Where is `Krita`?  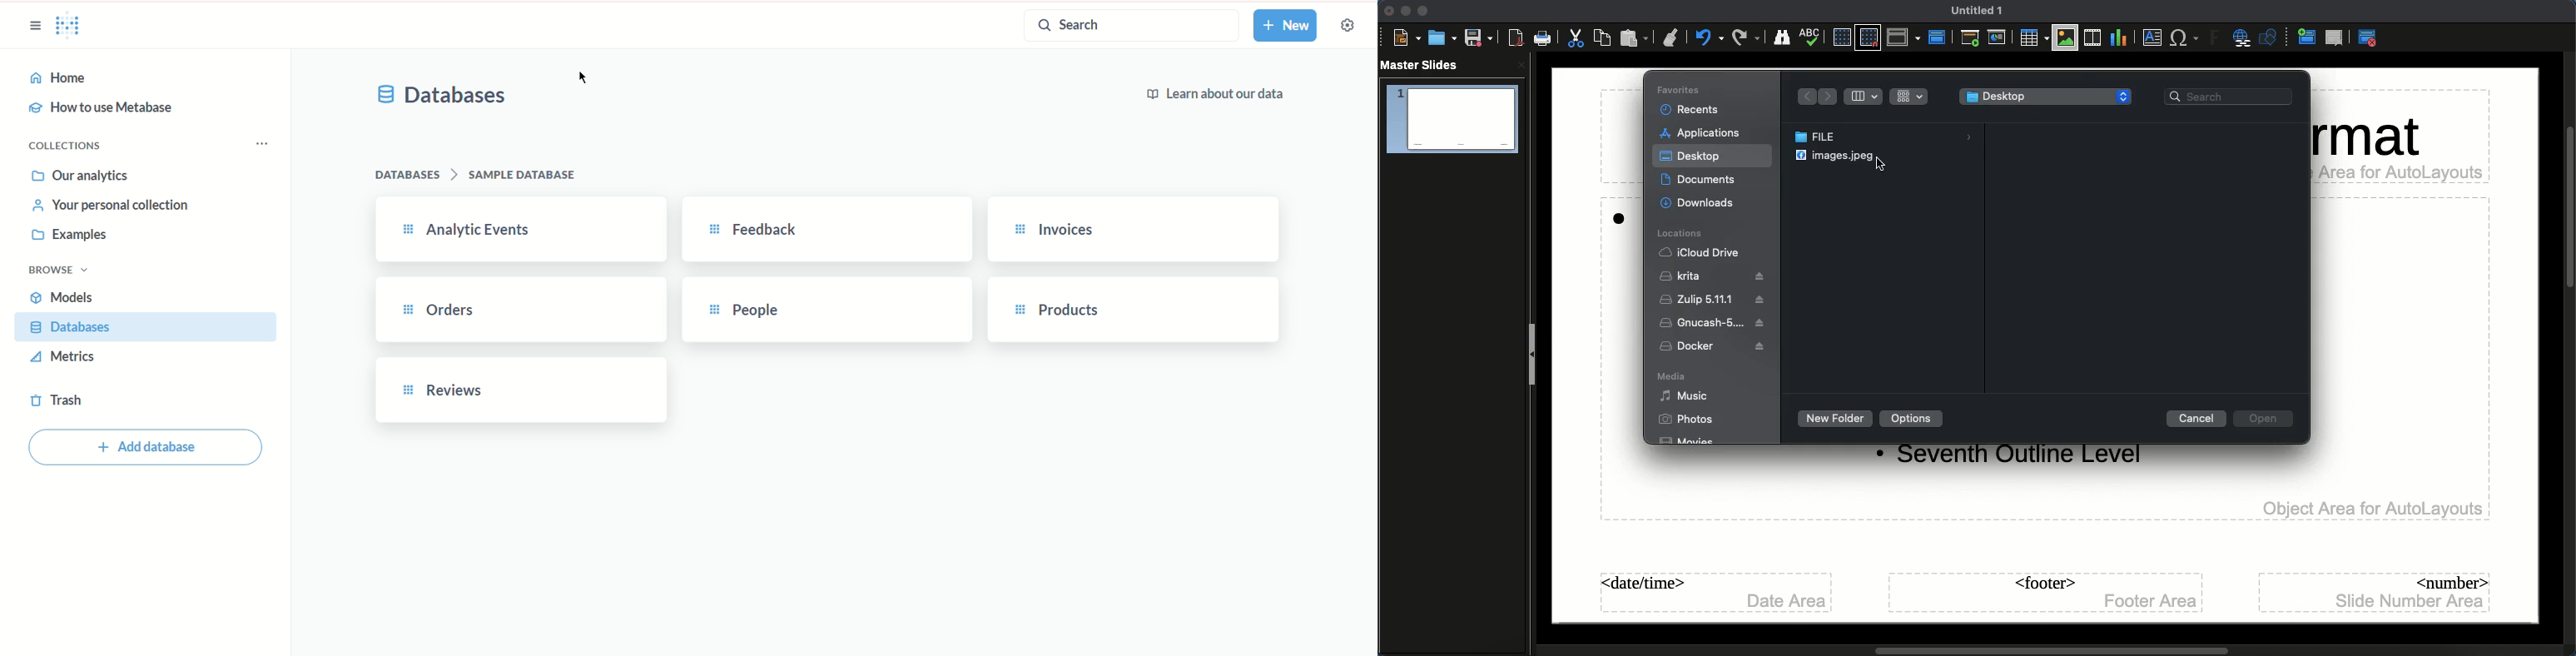
Krita is located at coordinates (1713, 276).